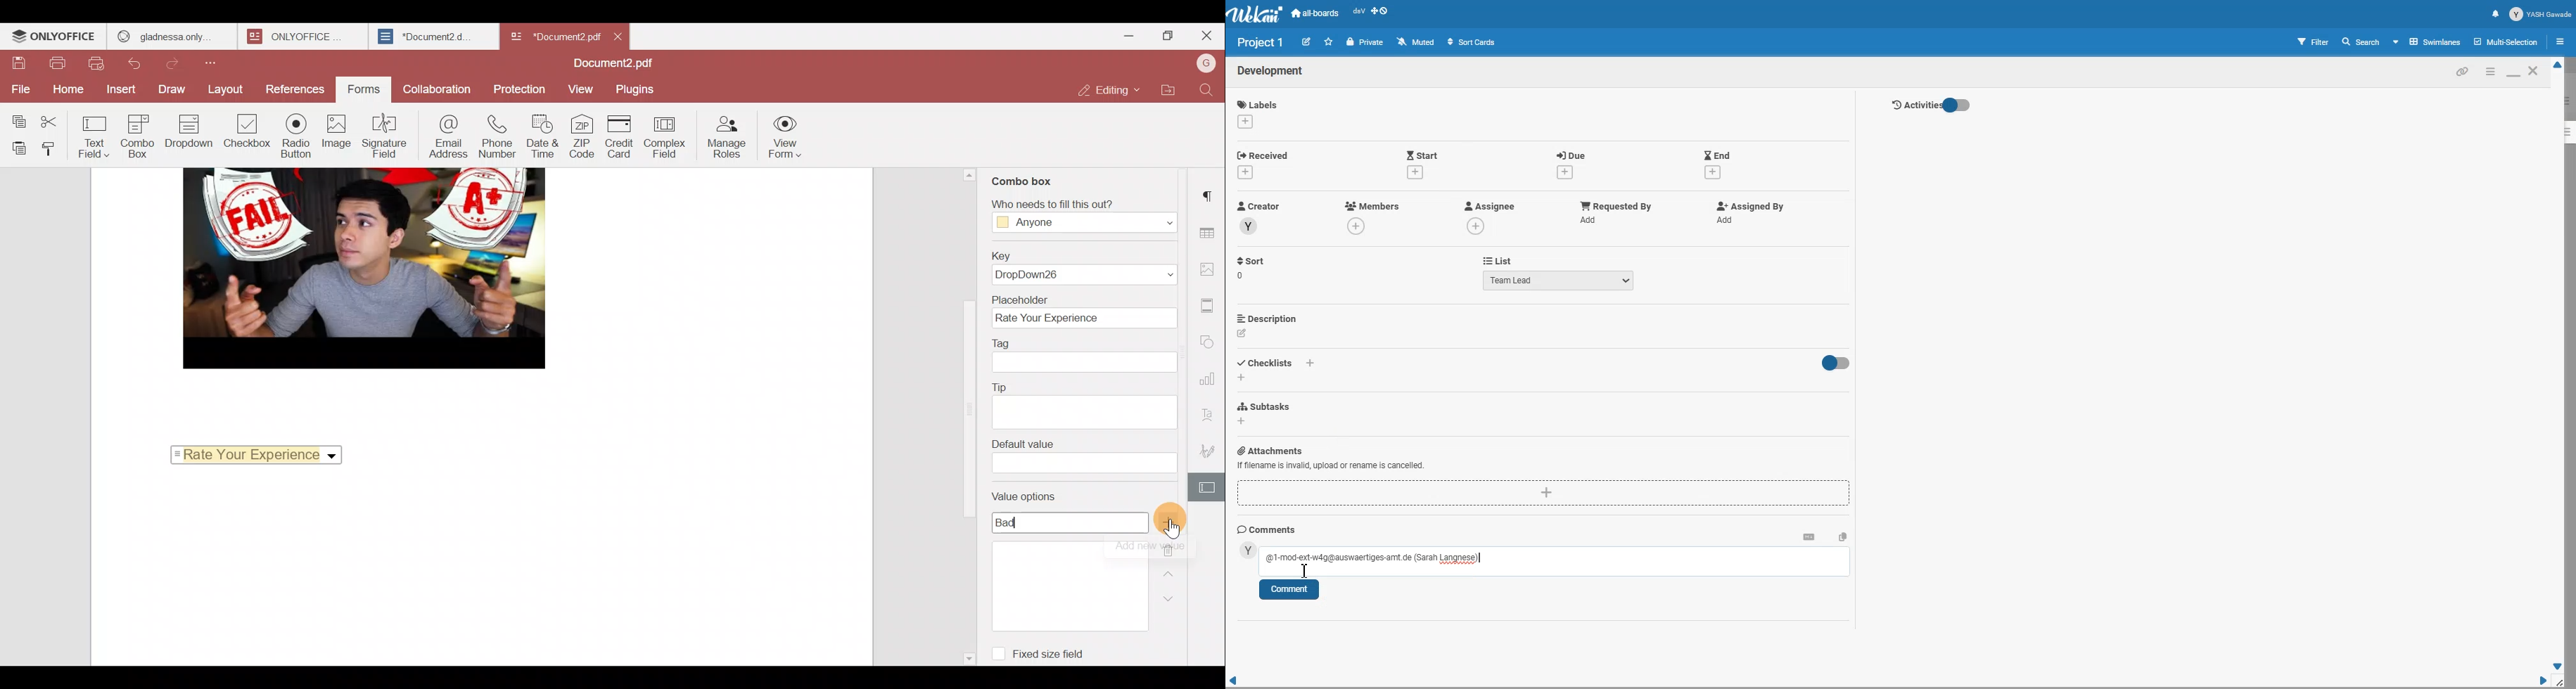 This screenshot has height=700, width=2576. What do you see at coordinates (1166, 93) in the screenshot?
I see `Open file location` at bounding box center [1166, 93].